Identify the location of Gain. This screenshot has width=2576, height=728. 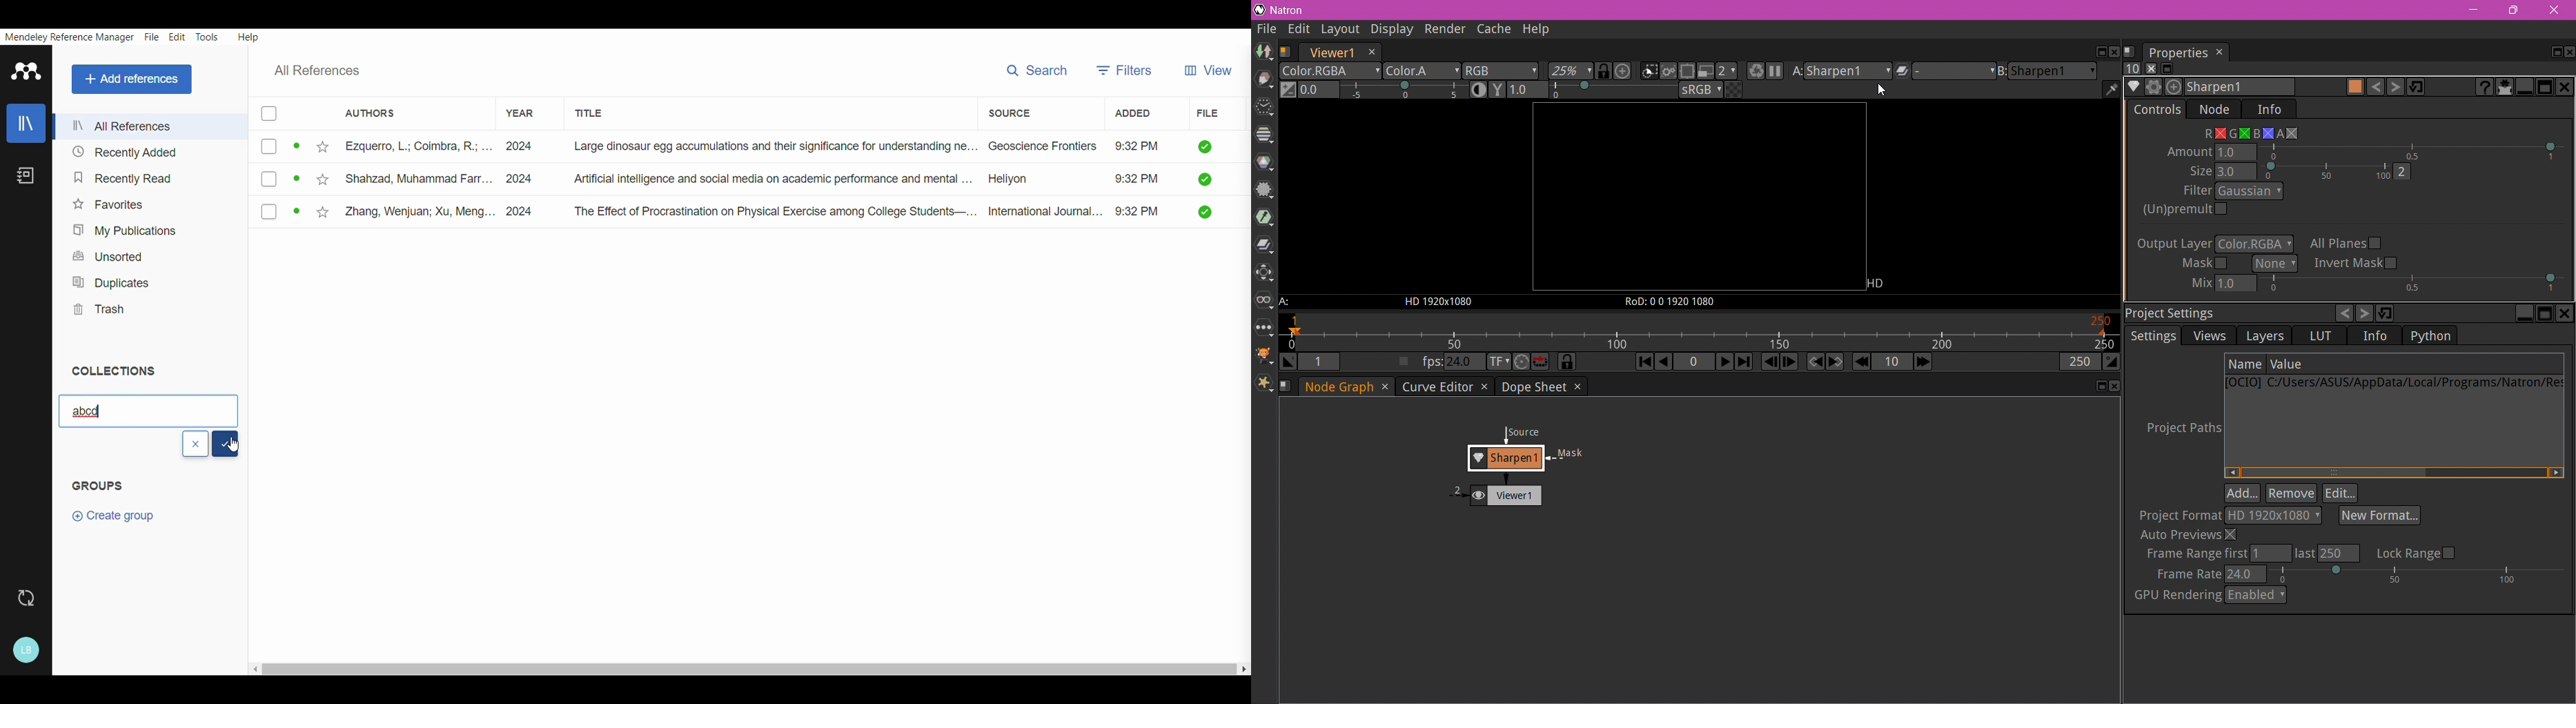
(1384, 91).